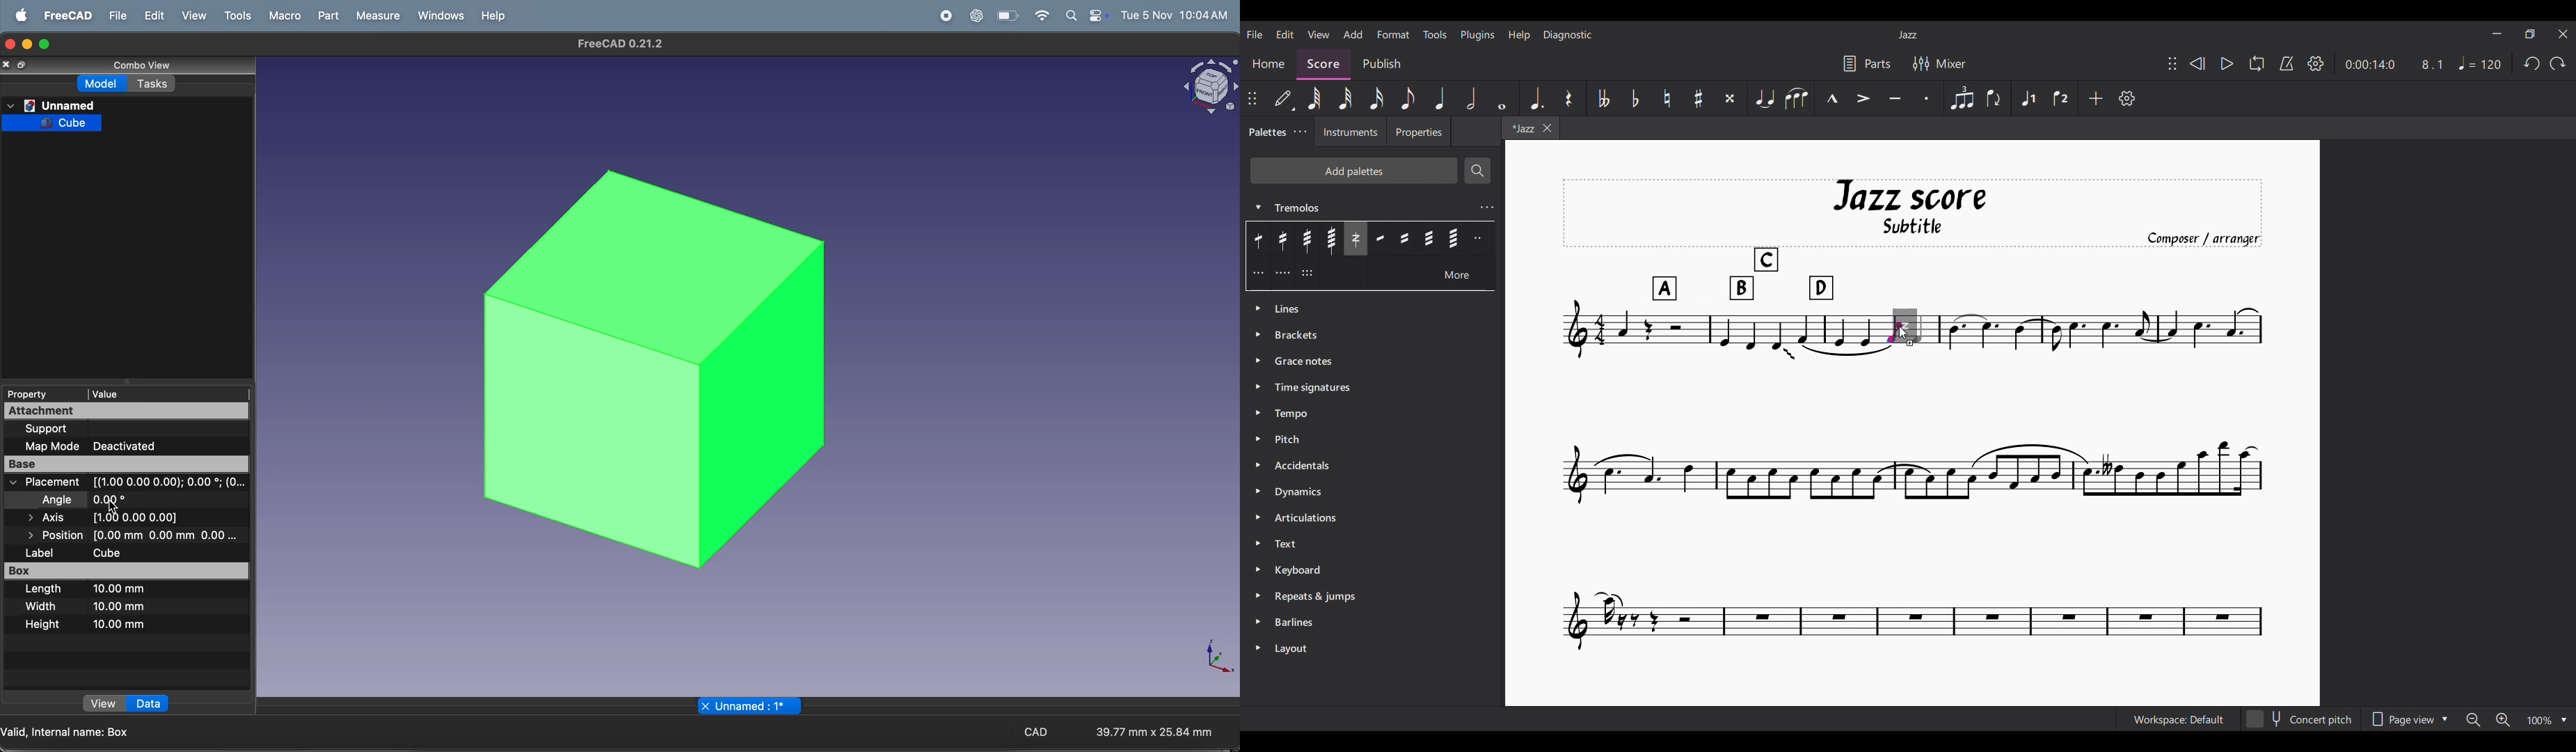 The height and width of the screenshot is (756, 2576). Describe the element at coordinates (165, 498) in the screenshot. I see `degree` at that location.